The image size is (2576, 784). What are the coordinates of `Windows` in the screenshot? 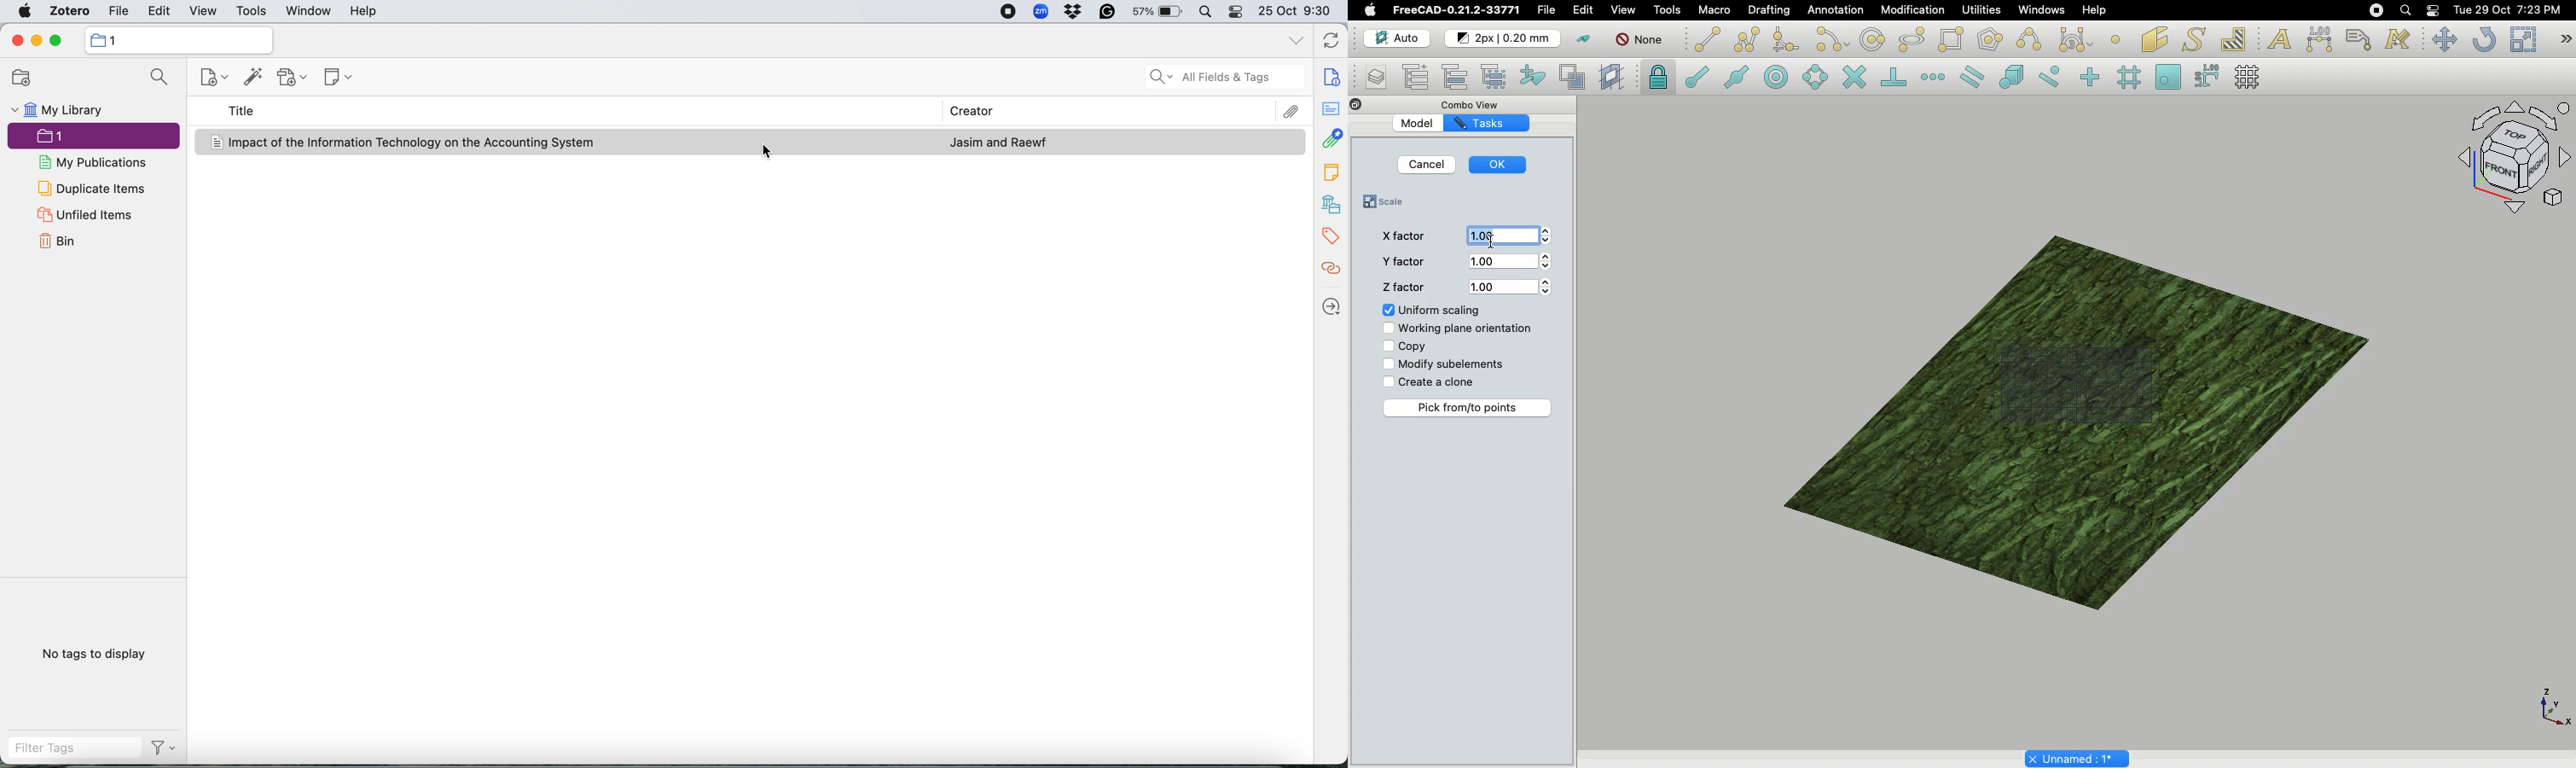 It's located at (2039, 10).